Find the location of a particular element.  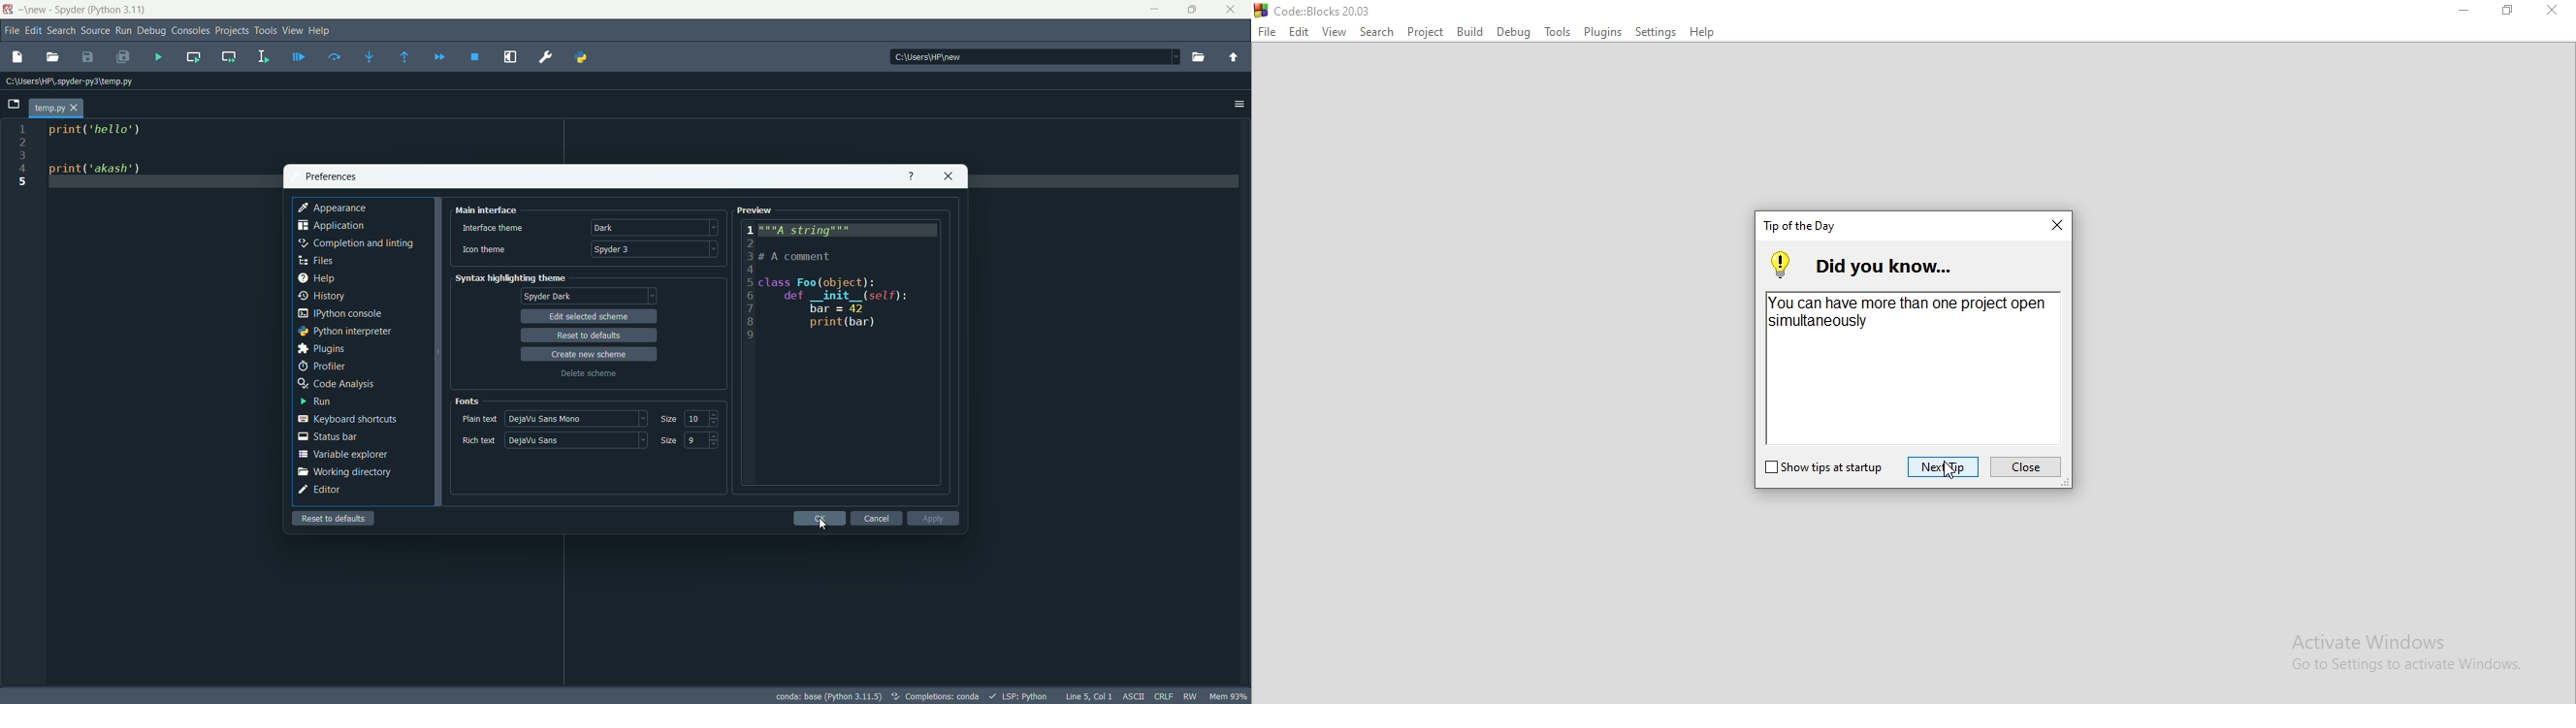

completion and linting is located at coordinates (355, 243).